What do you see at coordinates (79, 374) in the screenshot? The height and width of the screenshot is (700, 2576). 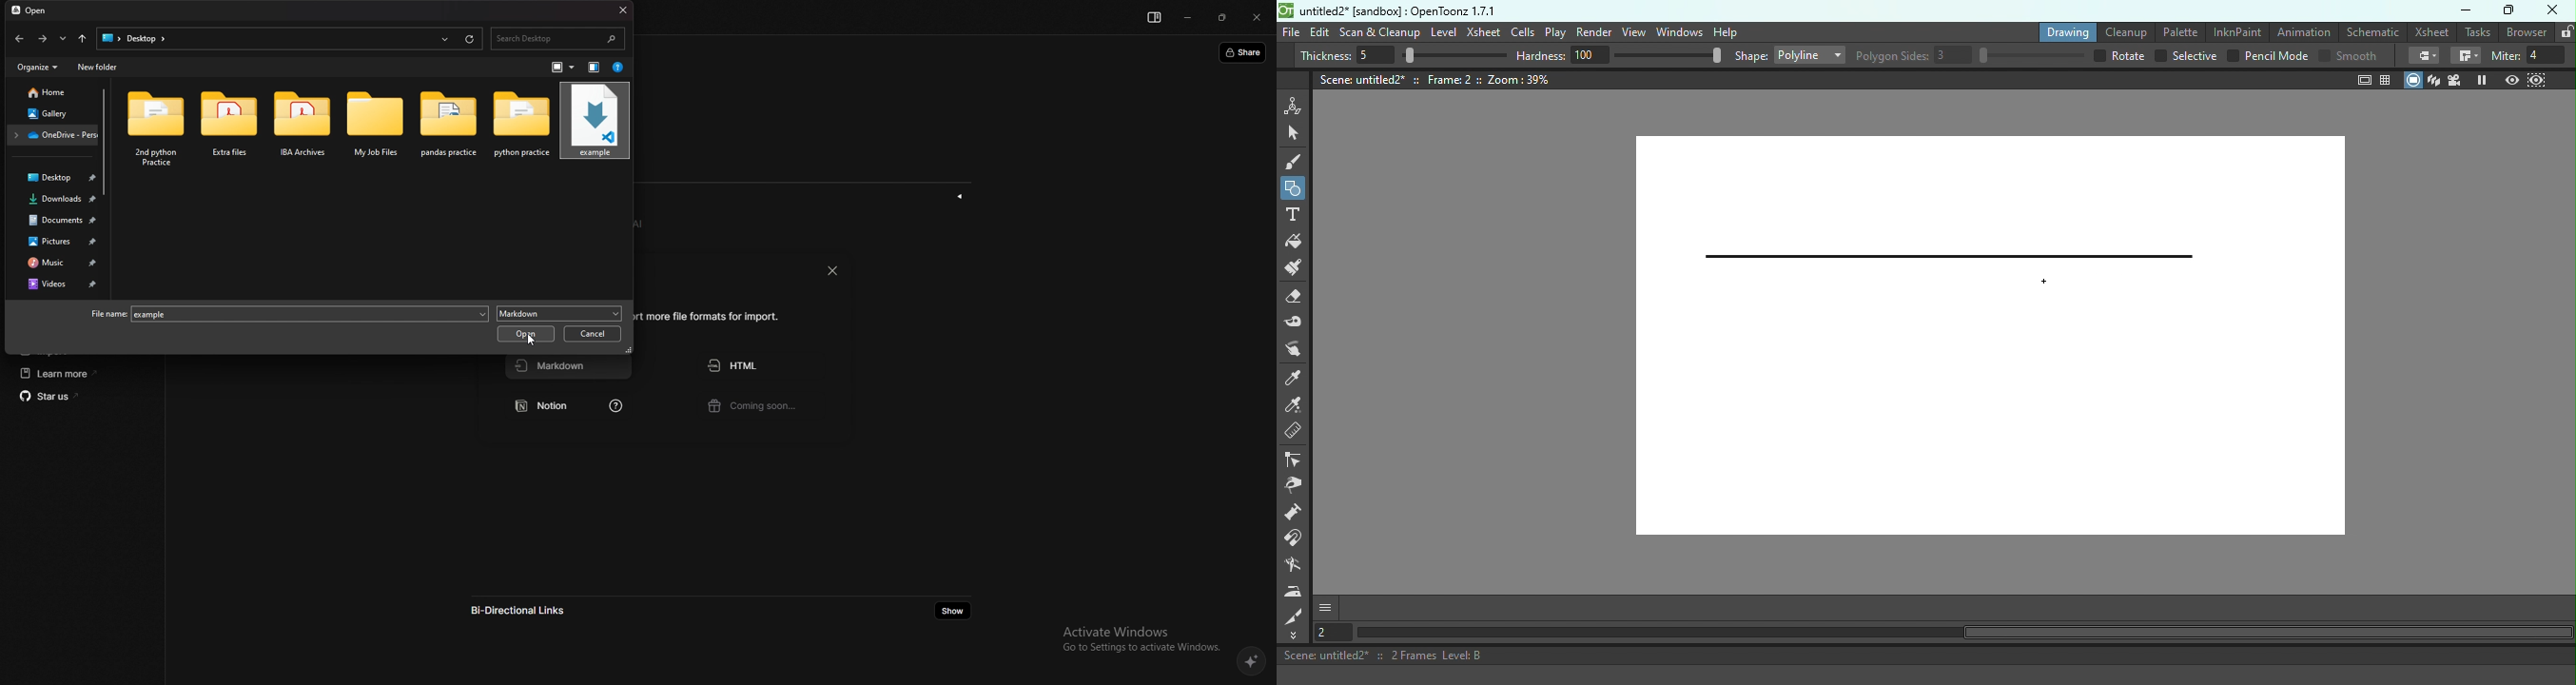 I see `learn more` at bounding box center [79, 374].